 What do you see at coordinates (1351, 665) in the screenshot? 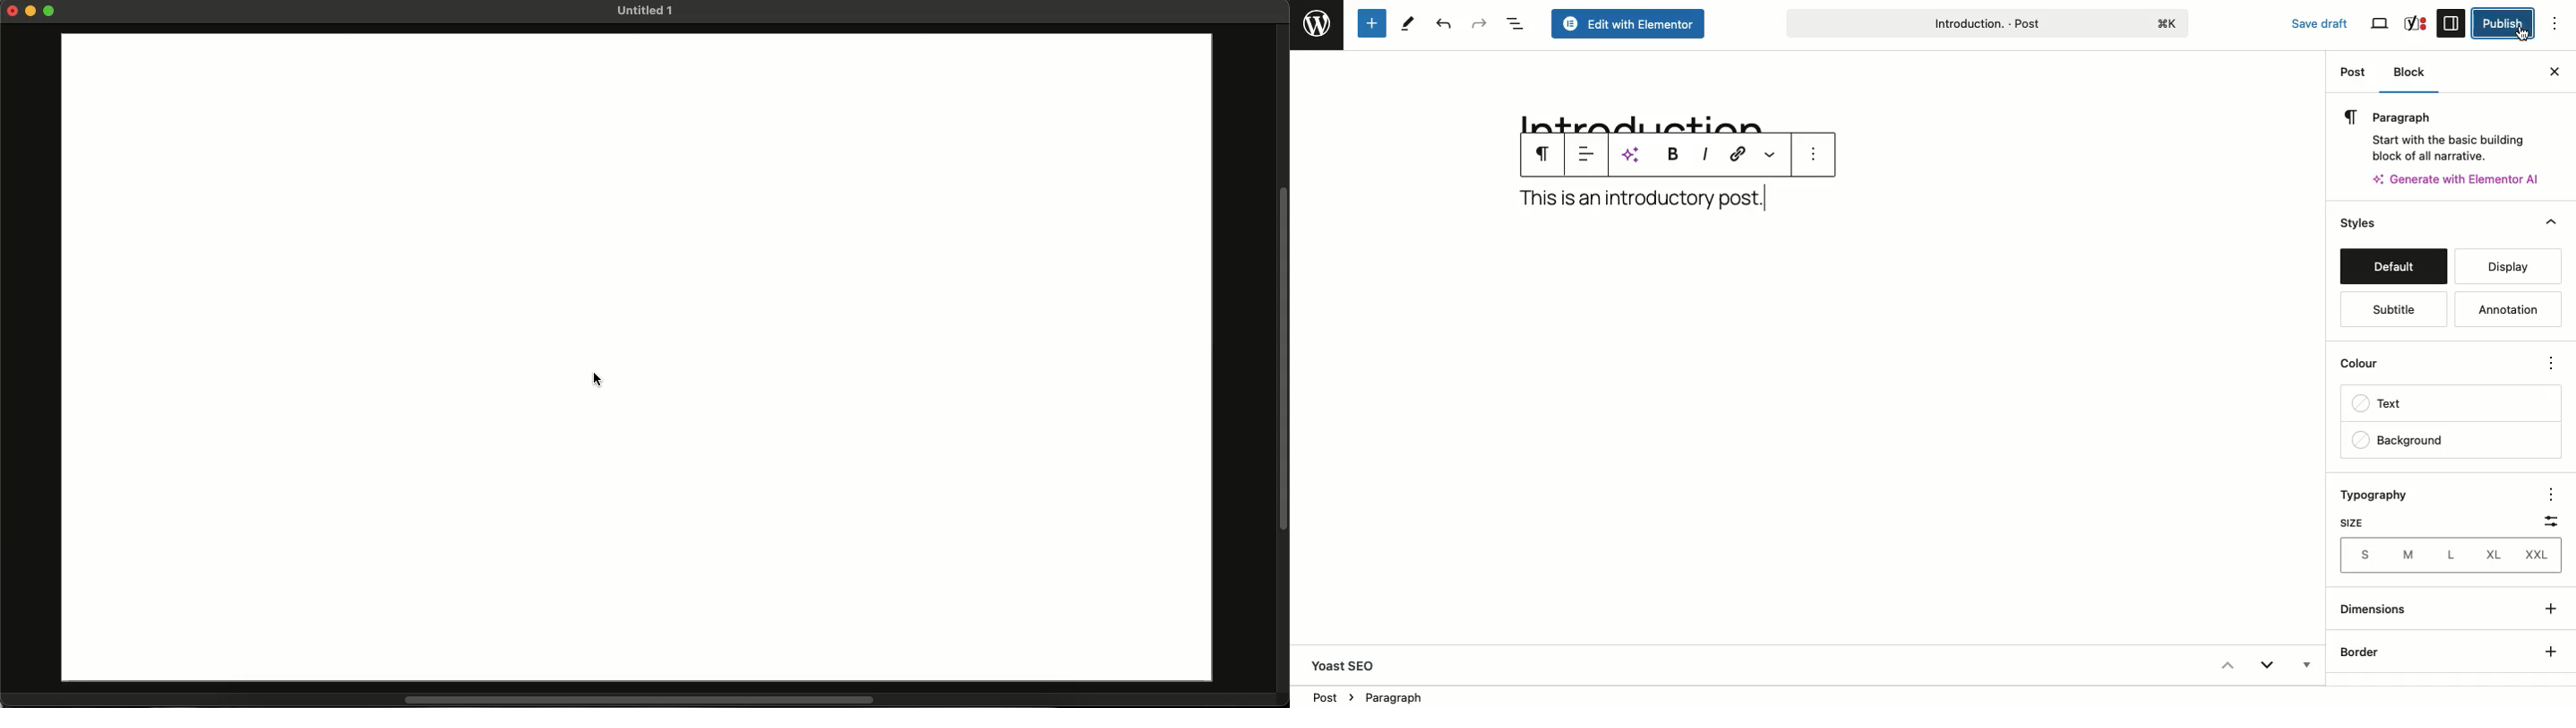
I see `Yoast SEO` at bounding box center [1351, 665].